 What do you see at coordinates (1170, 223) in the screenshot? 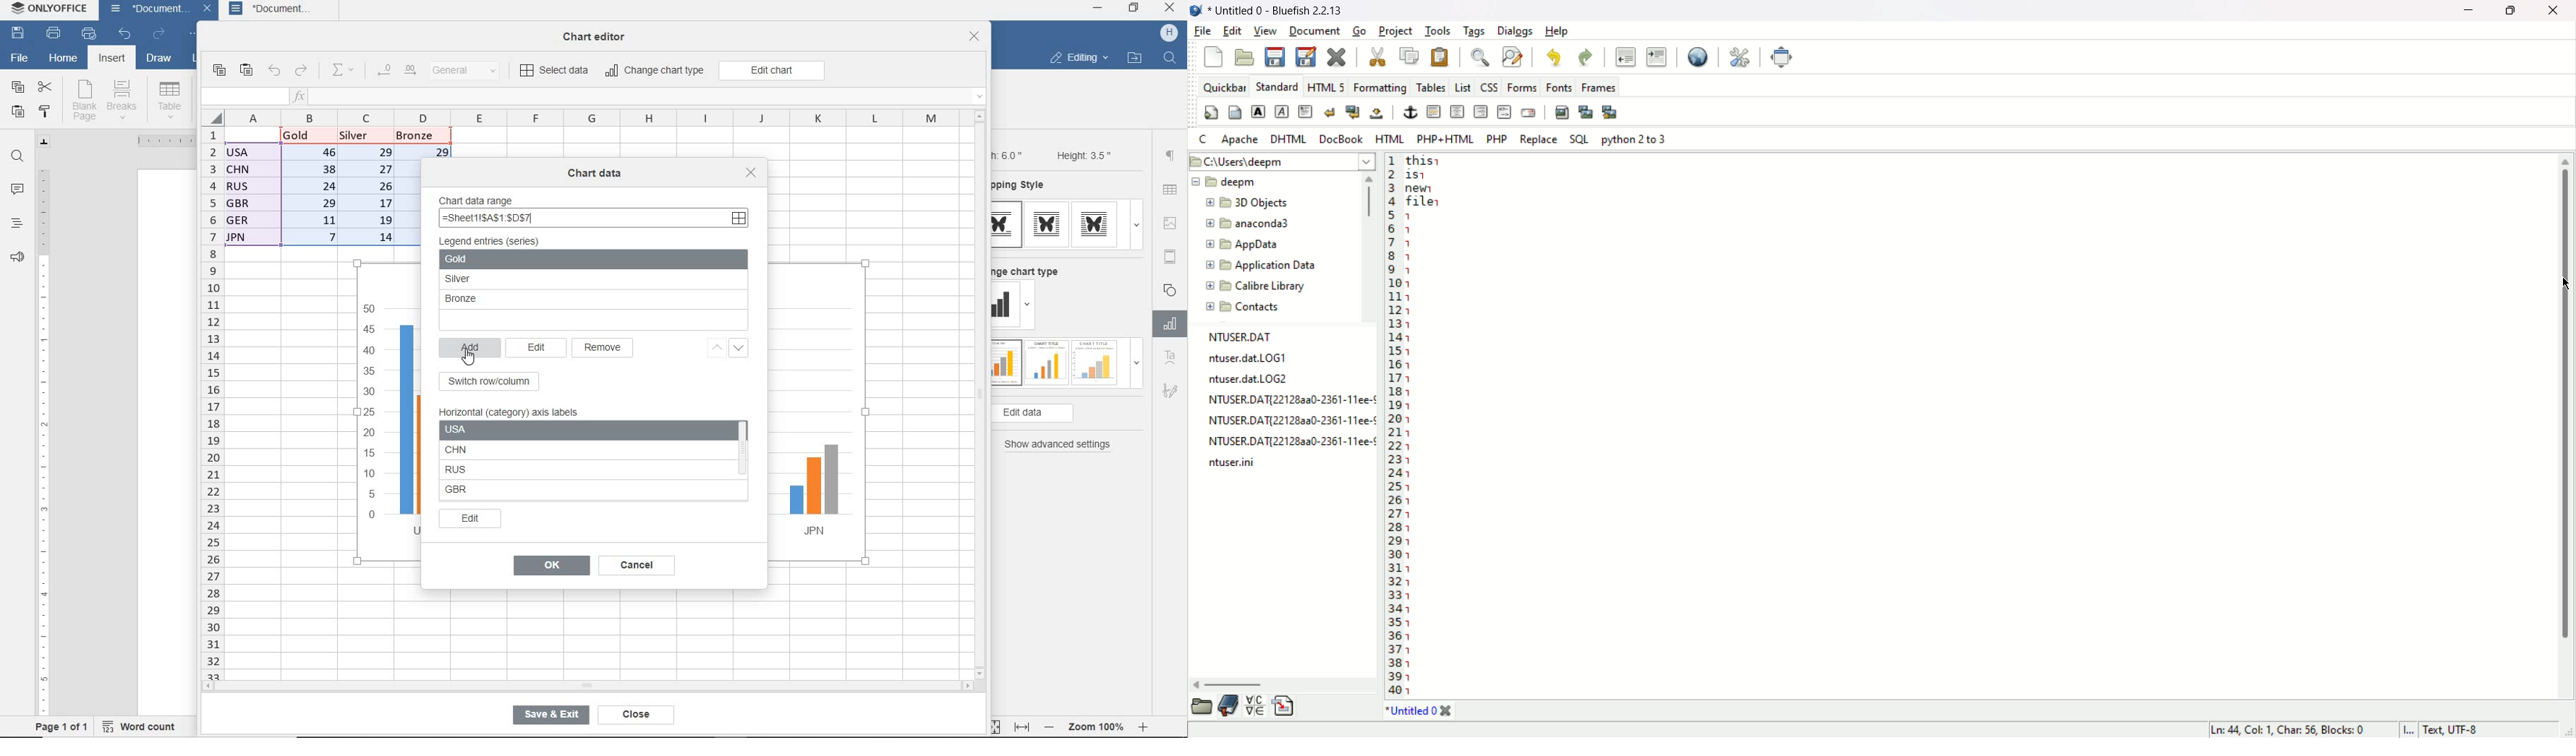
I see `image` at bounding box center [1170, 223].